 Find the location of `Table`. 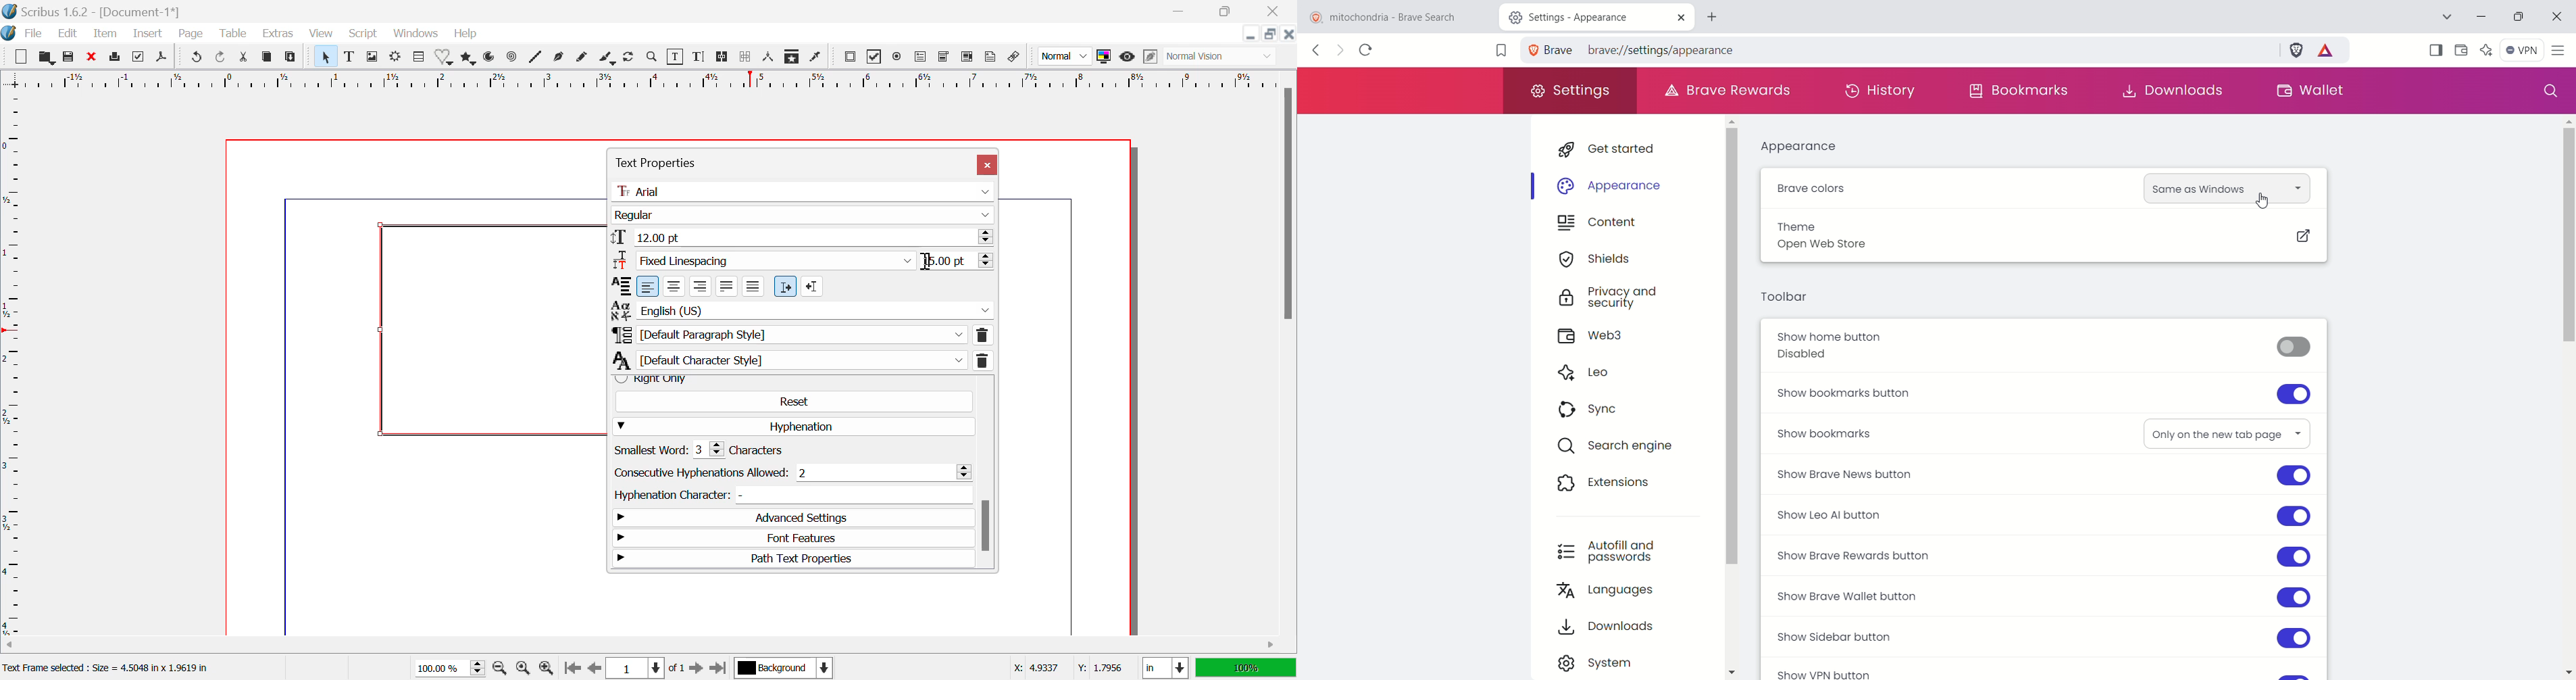

Table is located at coordinates (234, 35).